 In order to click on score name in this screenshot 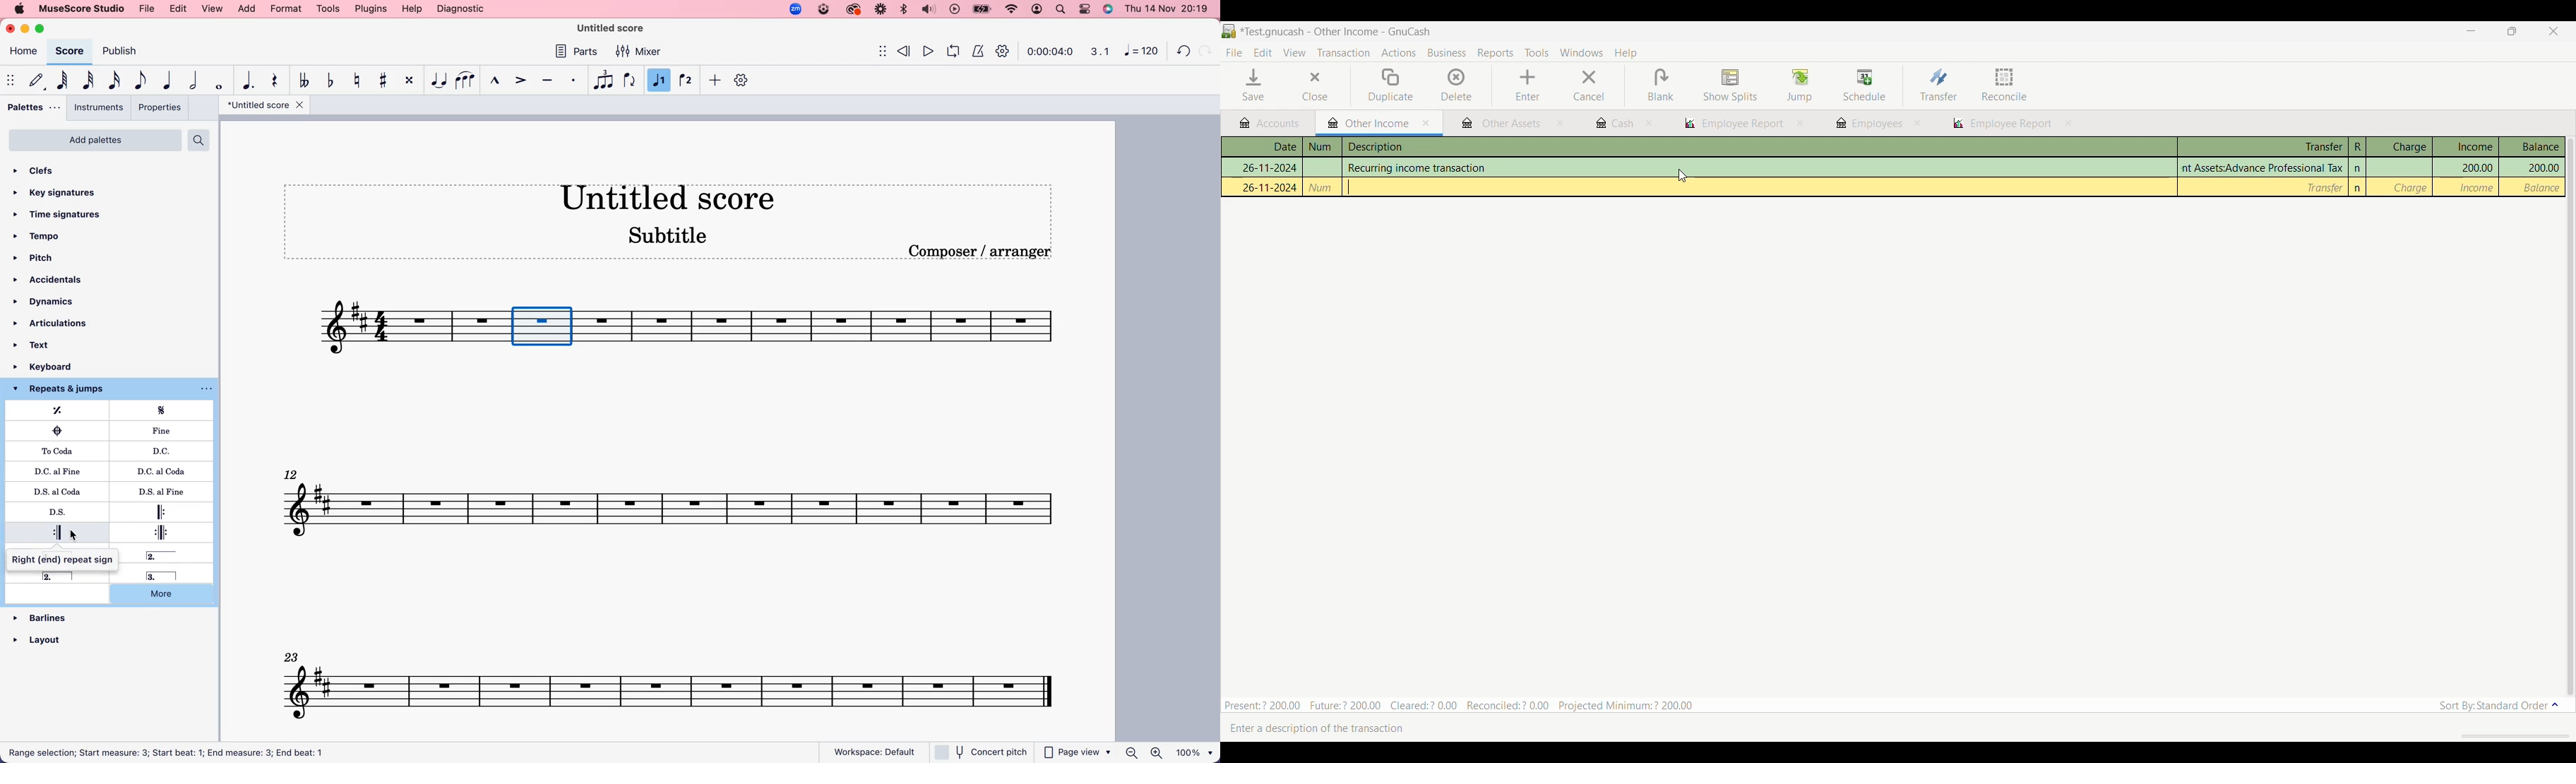, I will do `click(676, 196)`.